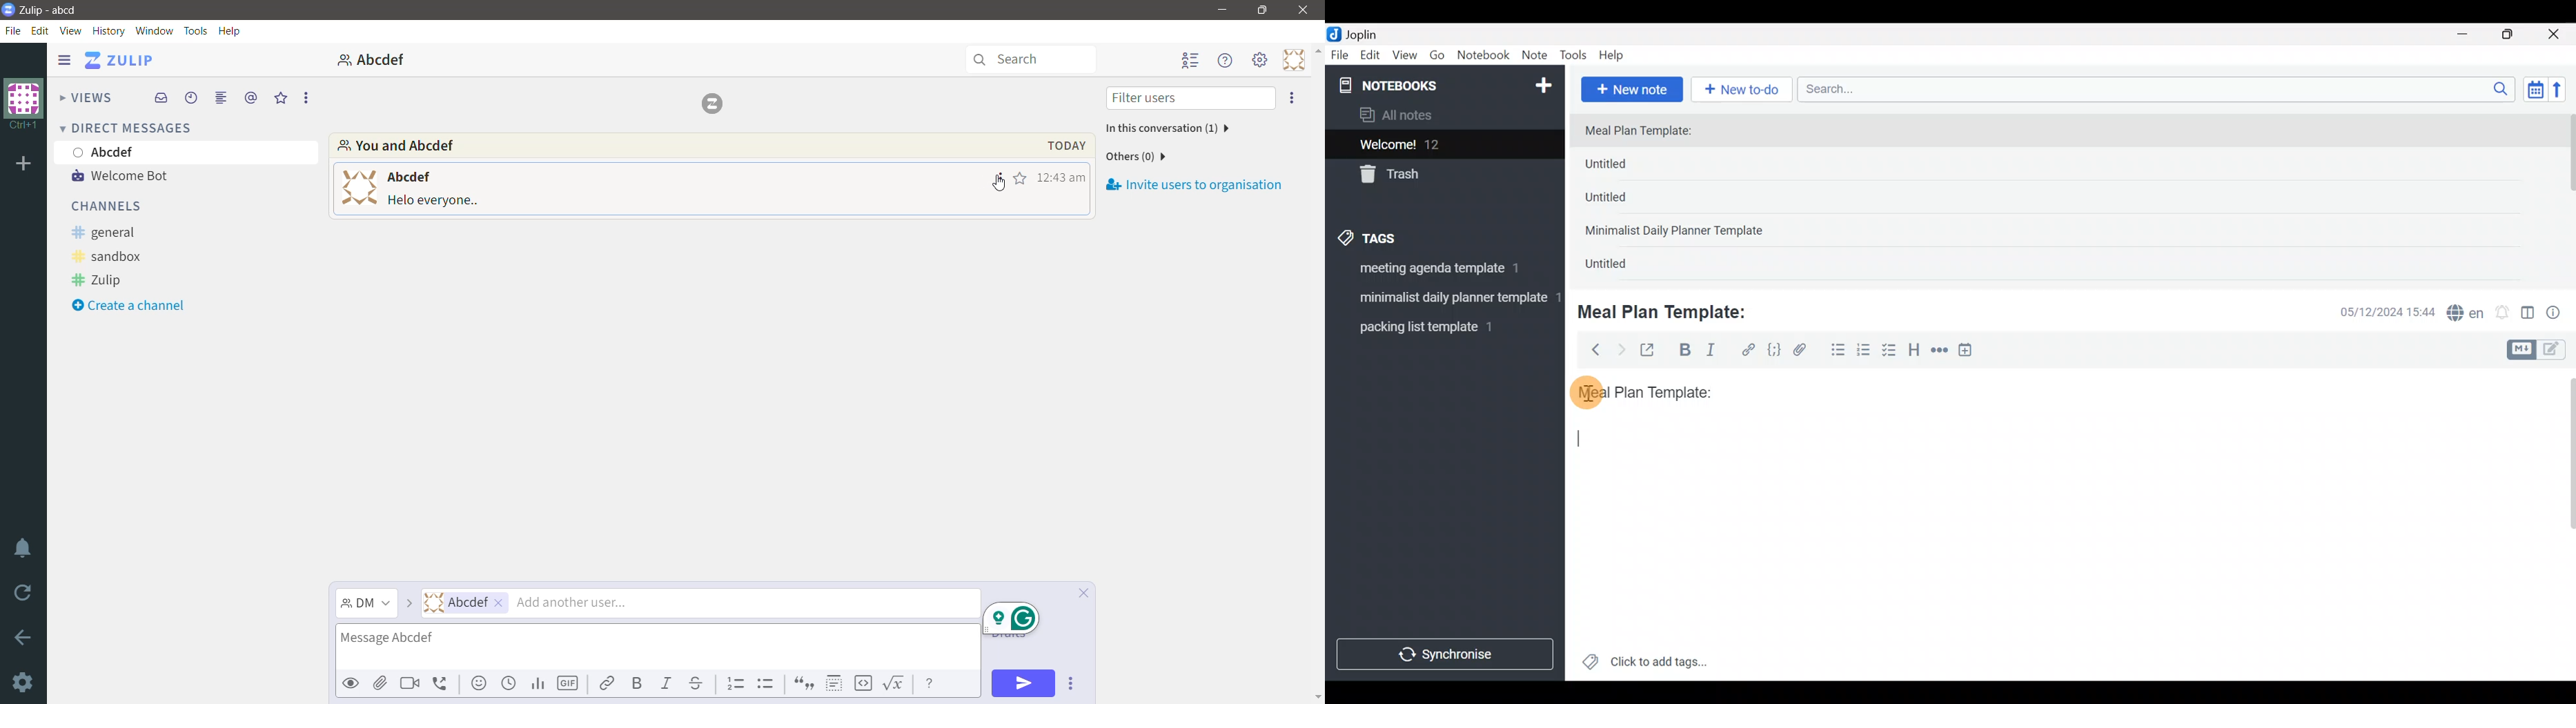 The image size is (2576, 728). What do you see at coordinates (1616, 53) in the screenshot?
I see `Help` at bounding box center [1616, 53].